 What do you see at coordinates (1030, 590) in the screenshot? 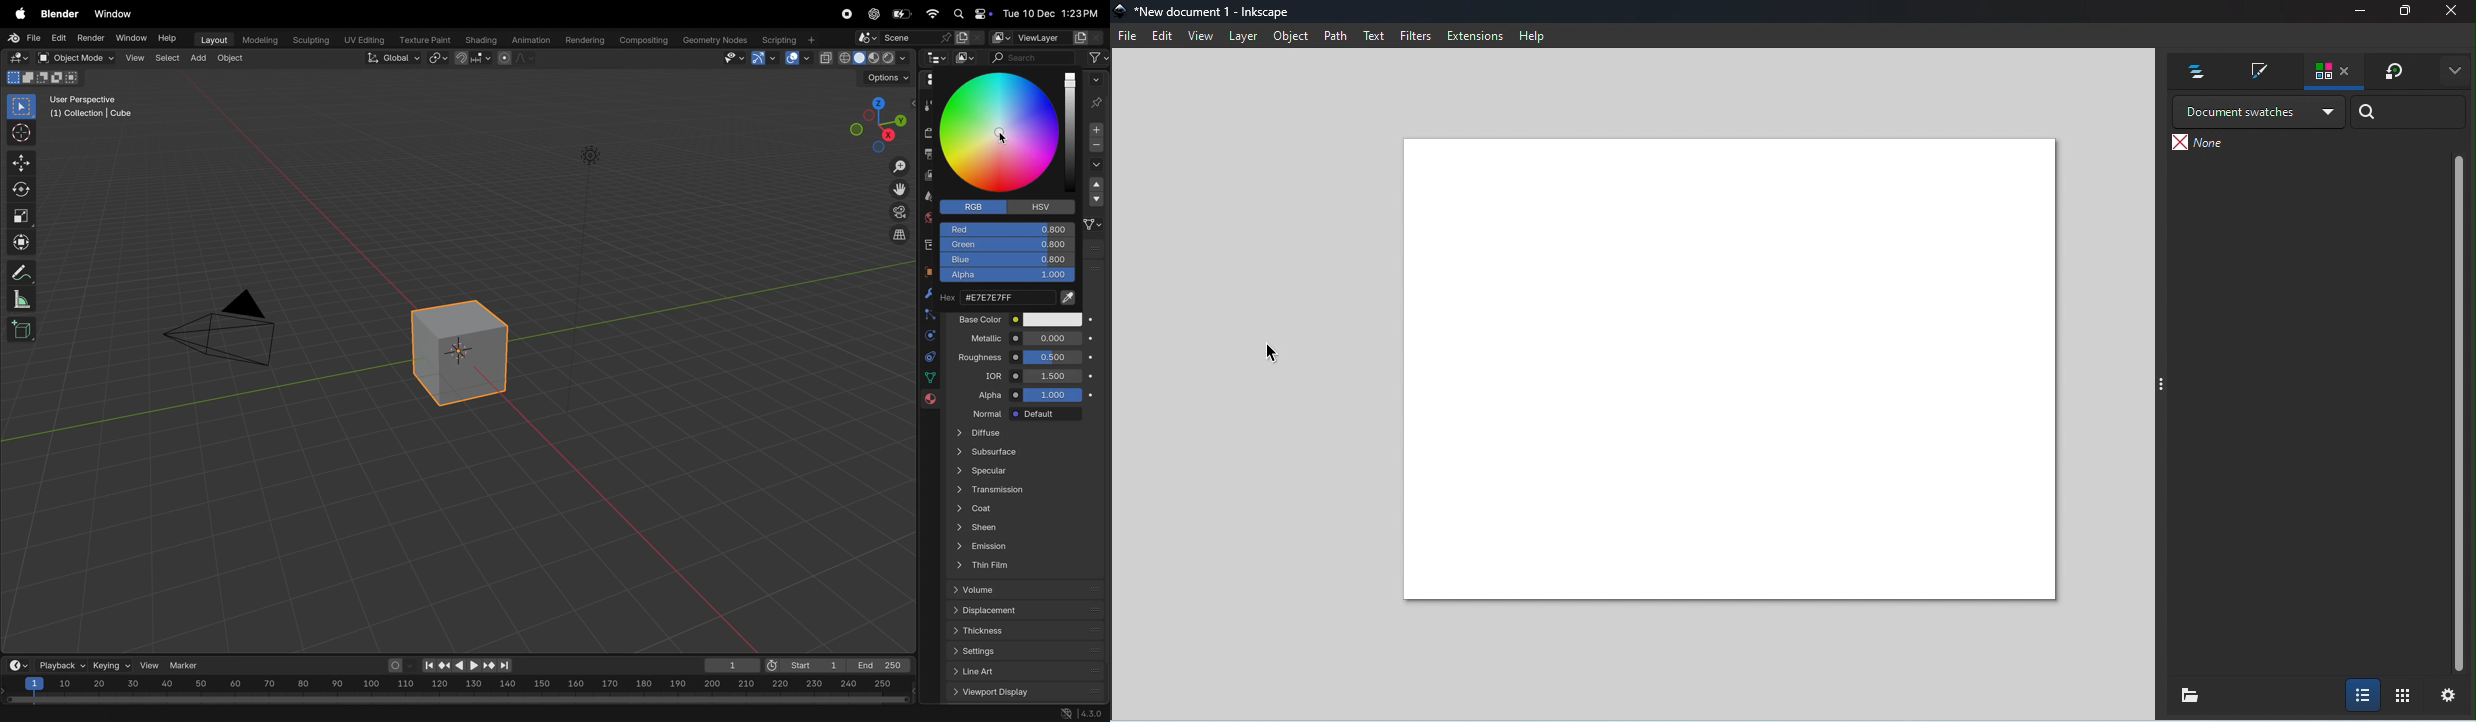
I see `volume` at bounding box center [1030, 590].